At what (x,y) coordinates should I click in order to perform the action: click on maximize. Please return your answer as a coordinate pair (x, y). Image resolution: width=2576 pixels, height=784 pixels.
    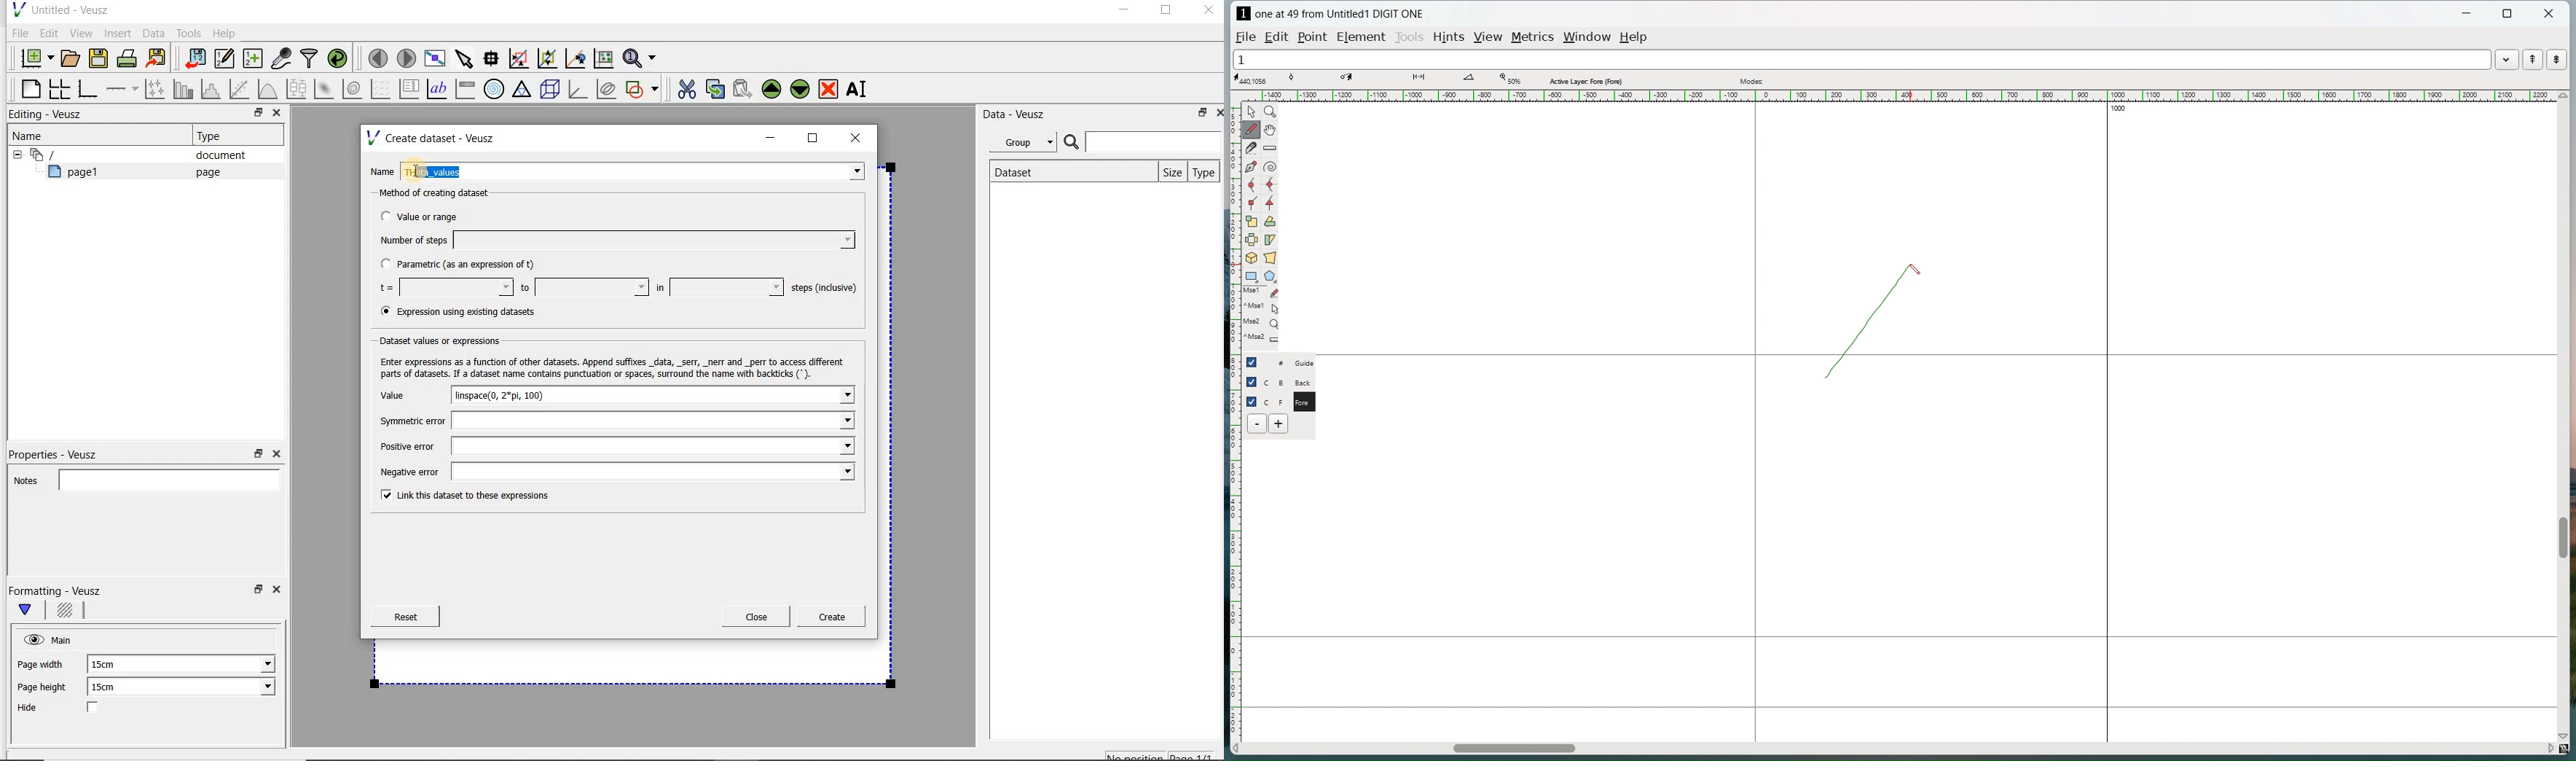
    Looking at the image, I should click on (813, 138).